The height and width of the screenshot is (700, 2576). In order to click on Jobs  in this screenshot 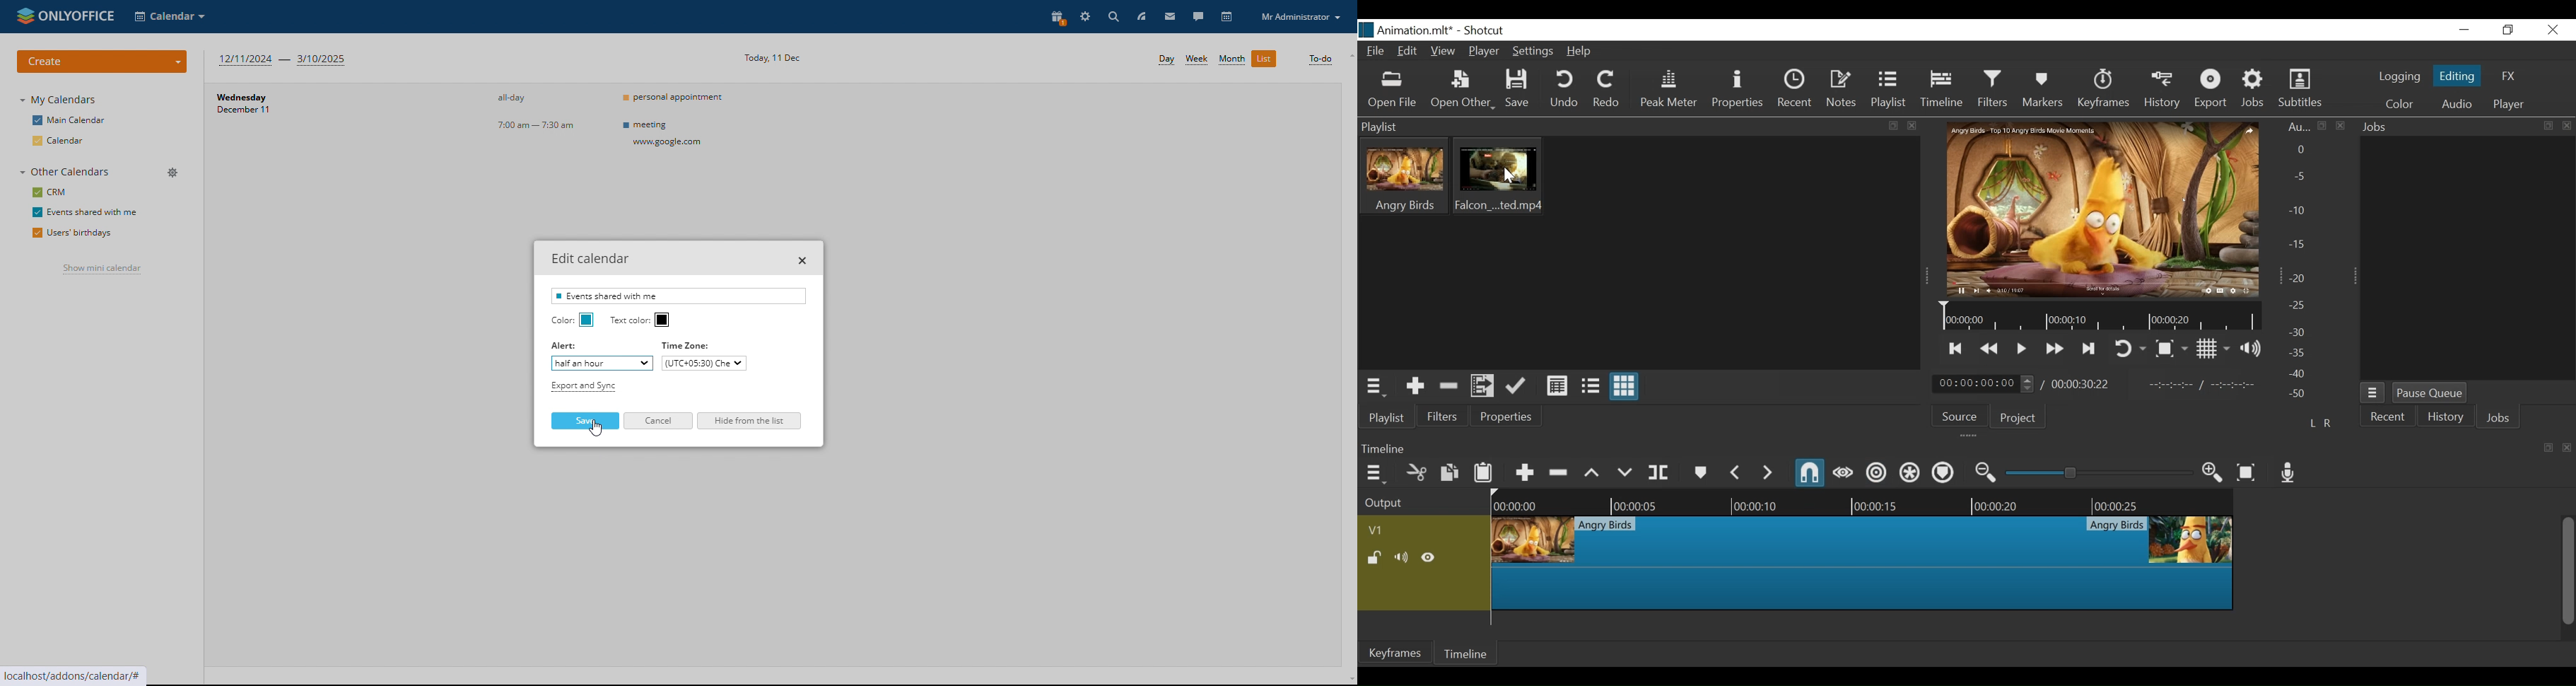, I will do `click(2498, 417)`.